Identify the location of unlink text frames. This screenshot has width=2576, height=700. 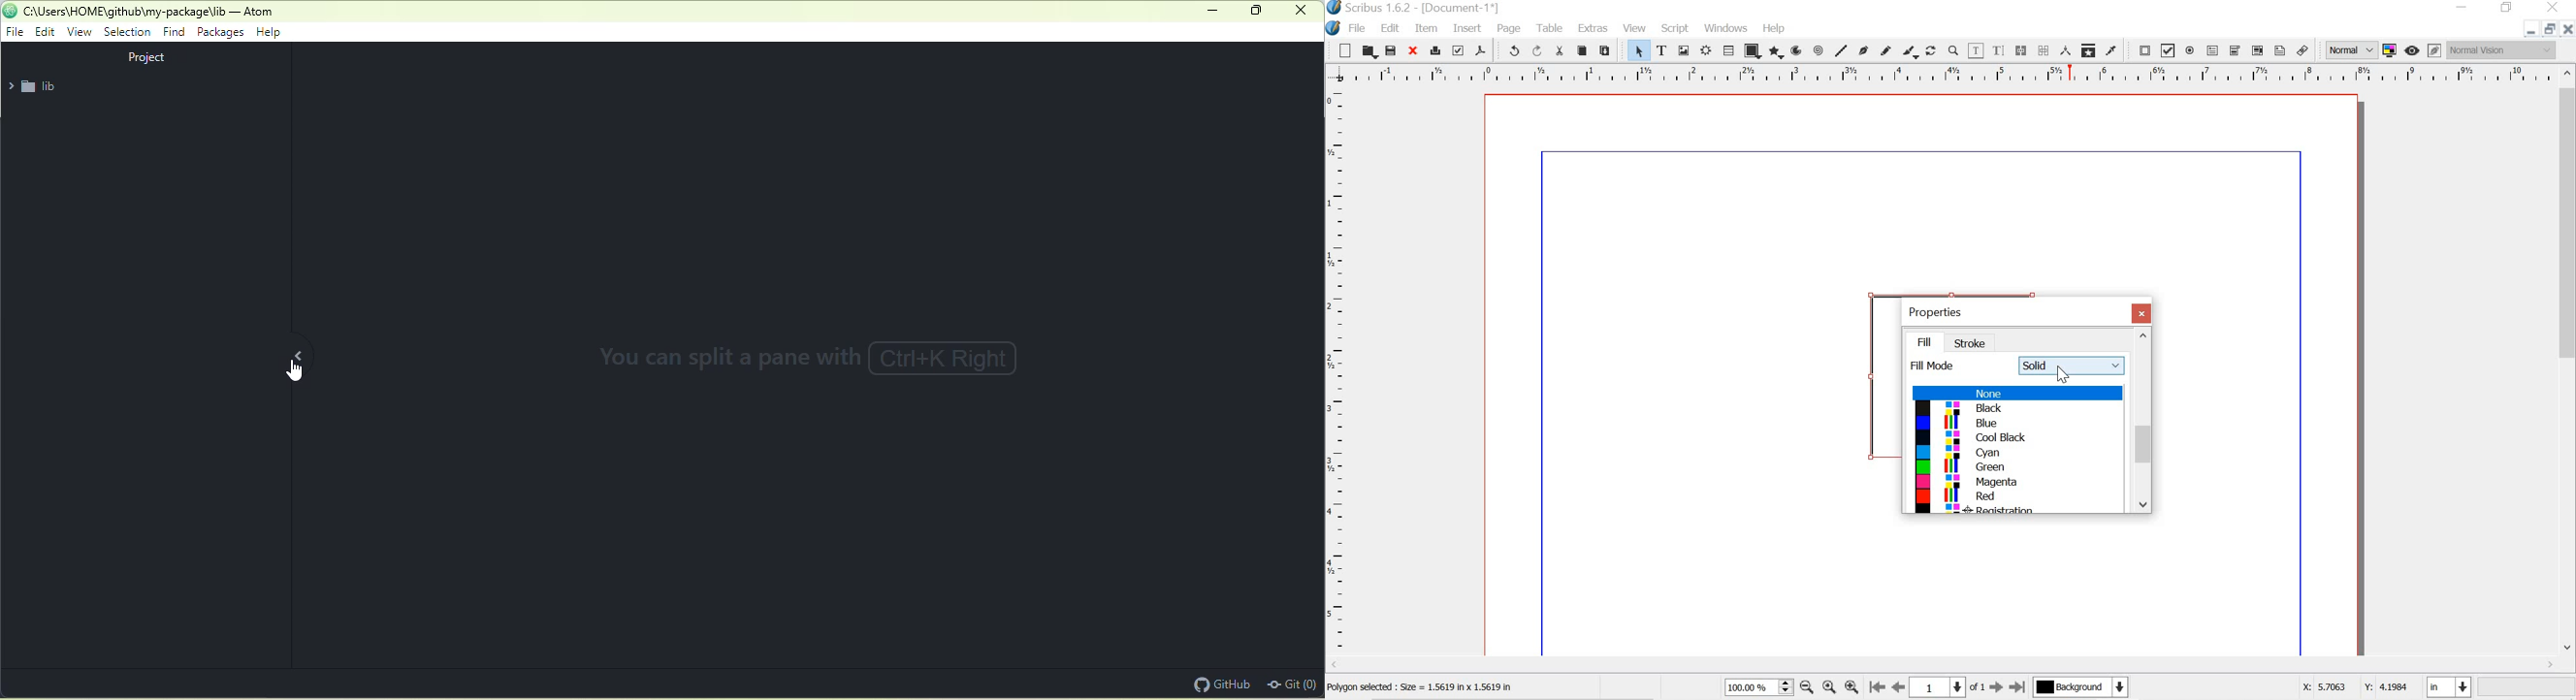
(2044, 49).